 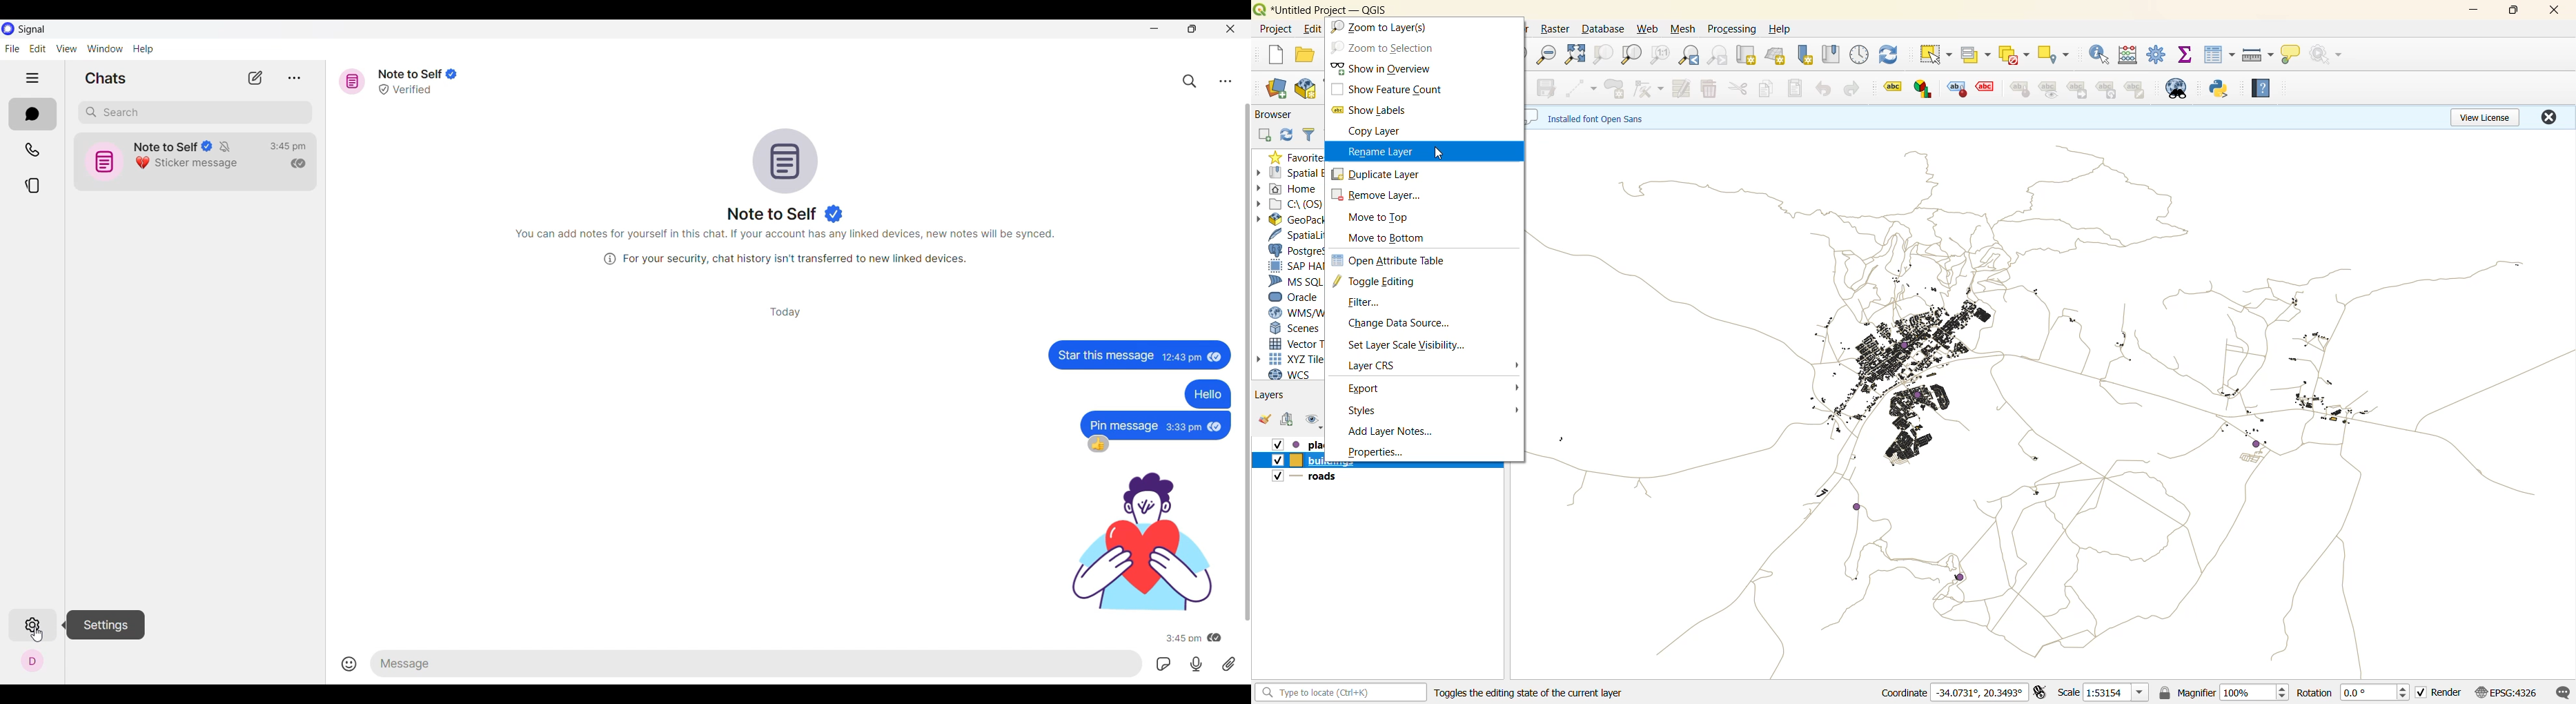 I want to click on style, so click(x=1958, y=89).